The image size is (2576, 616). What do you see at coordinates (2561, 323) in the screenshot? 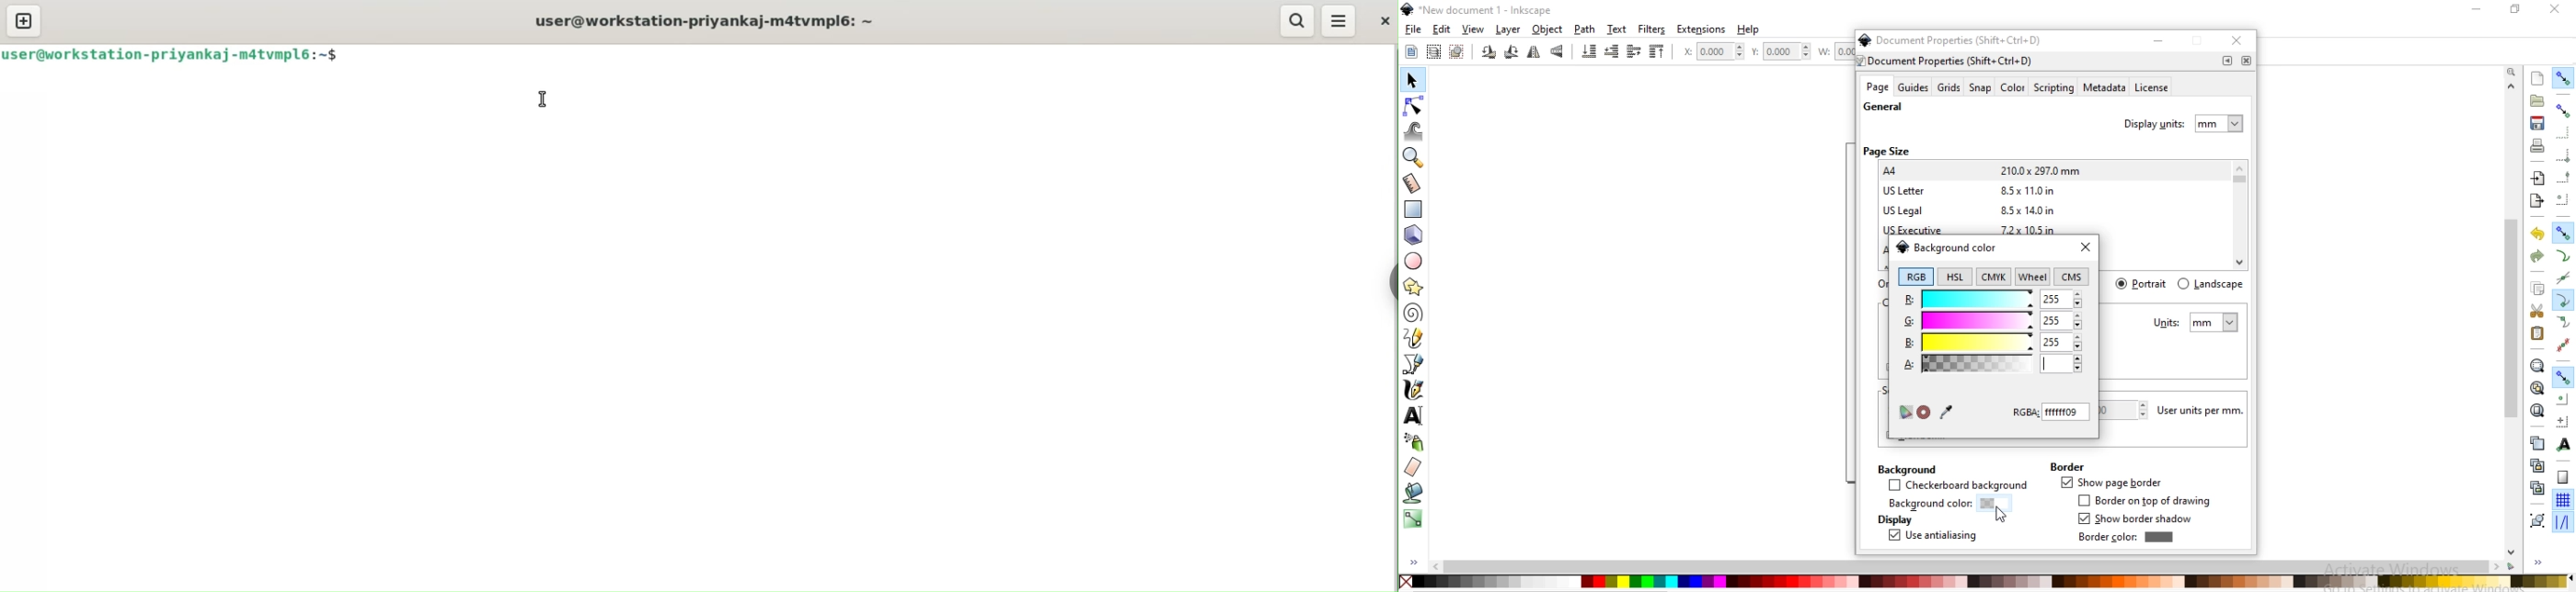
I see `snap smooth nodes` at bounding box center [2561, 323].